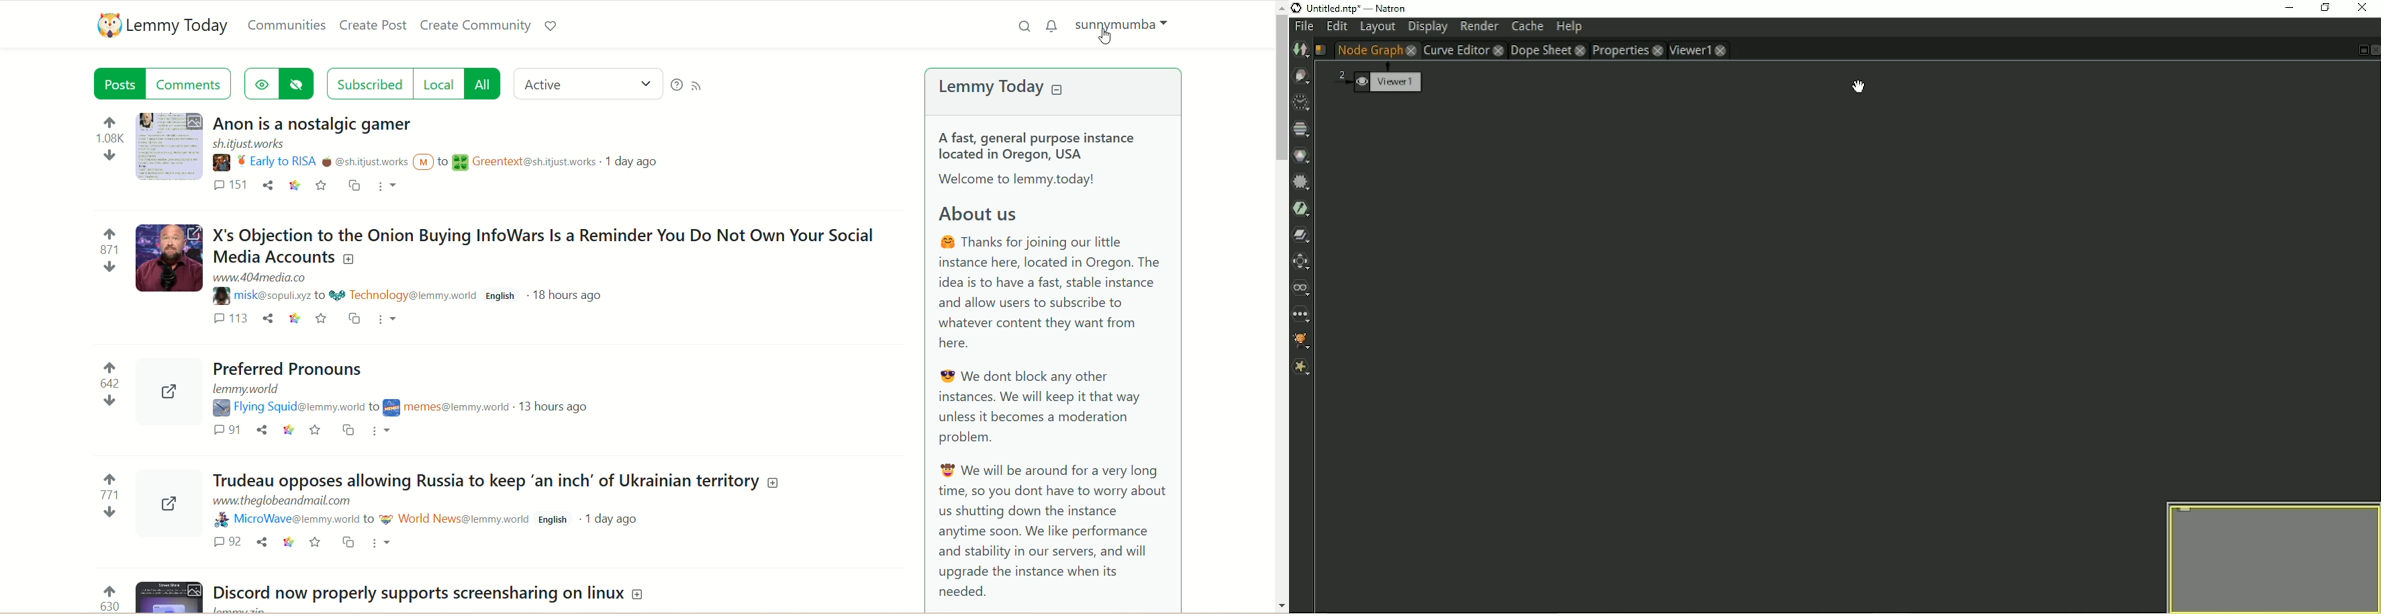 Image resolution: width=2408 pixels, height=616 pixels. I want to click on search, so click(1019, 30).